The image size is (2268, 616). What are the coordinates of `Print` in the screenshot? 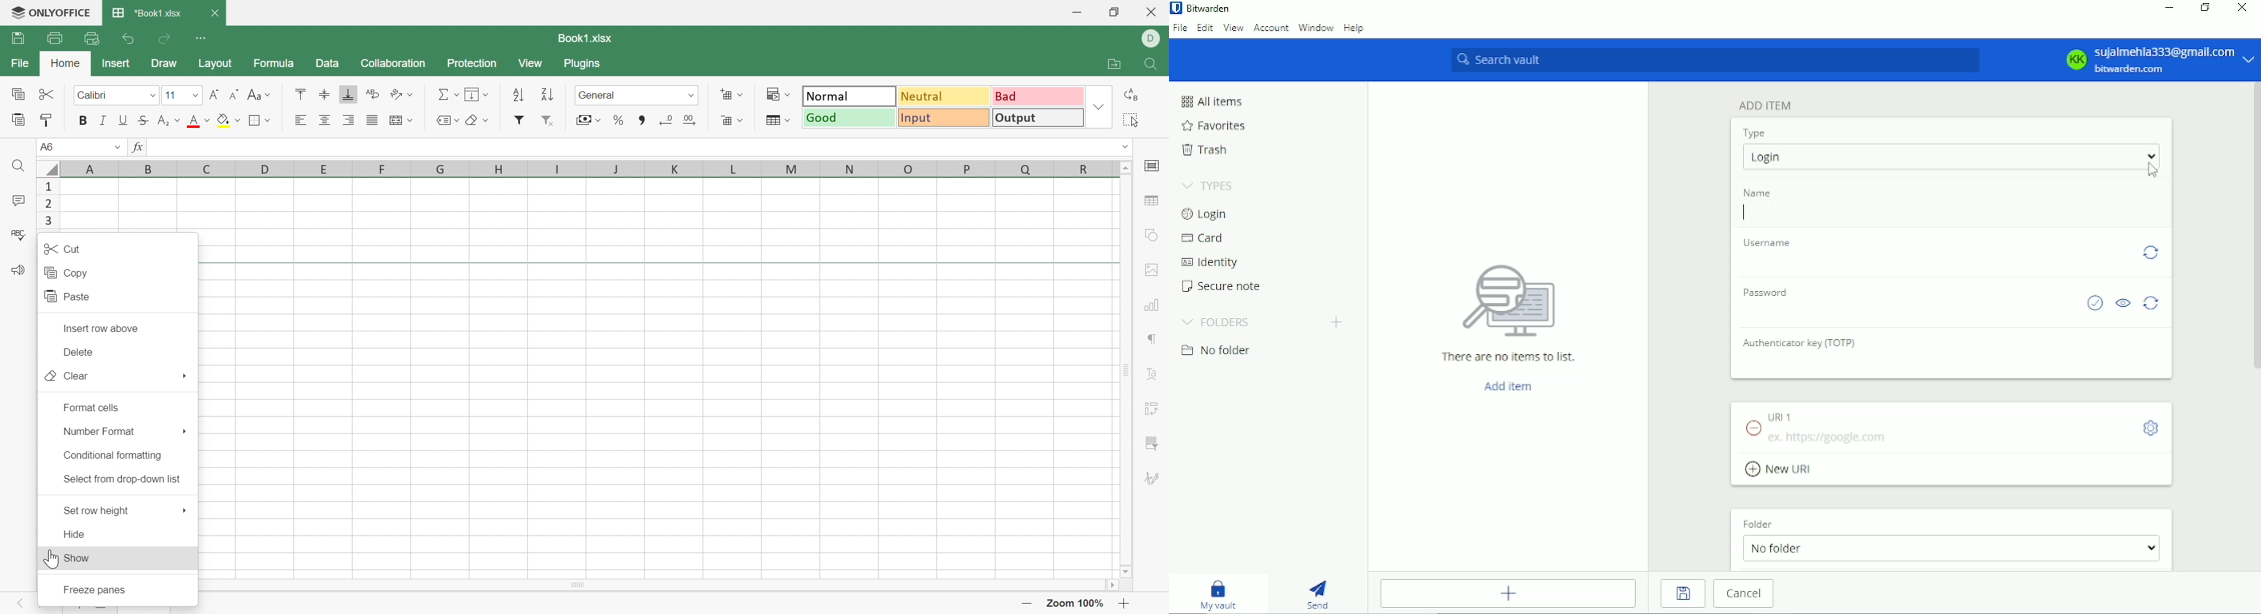 It's located at (54, 38).